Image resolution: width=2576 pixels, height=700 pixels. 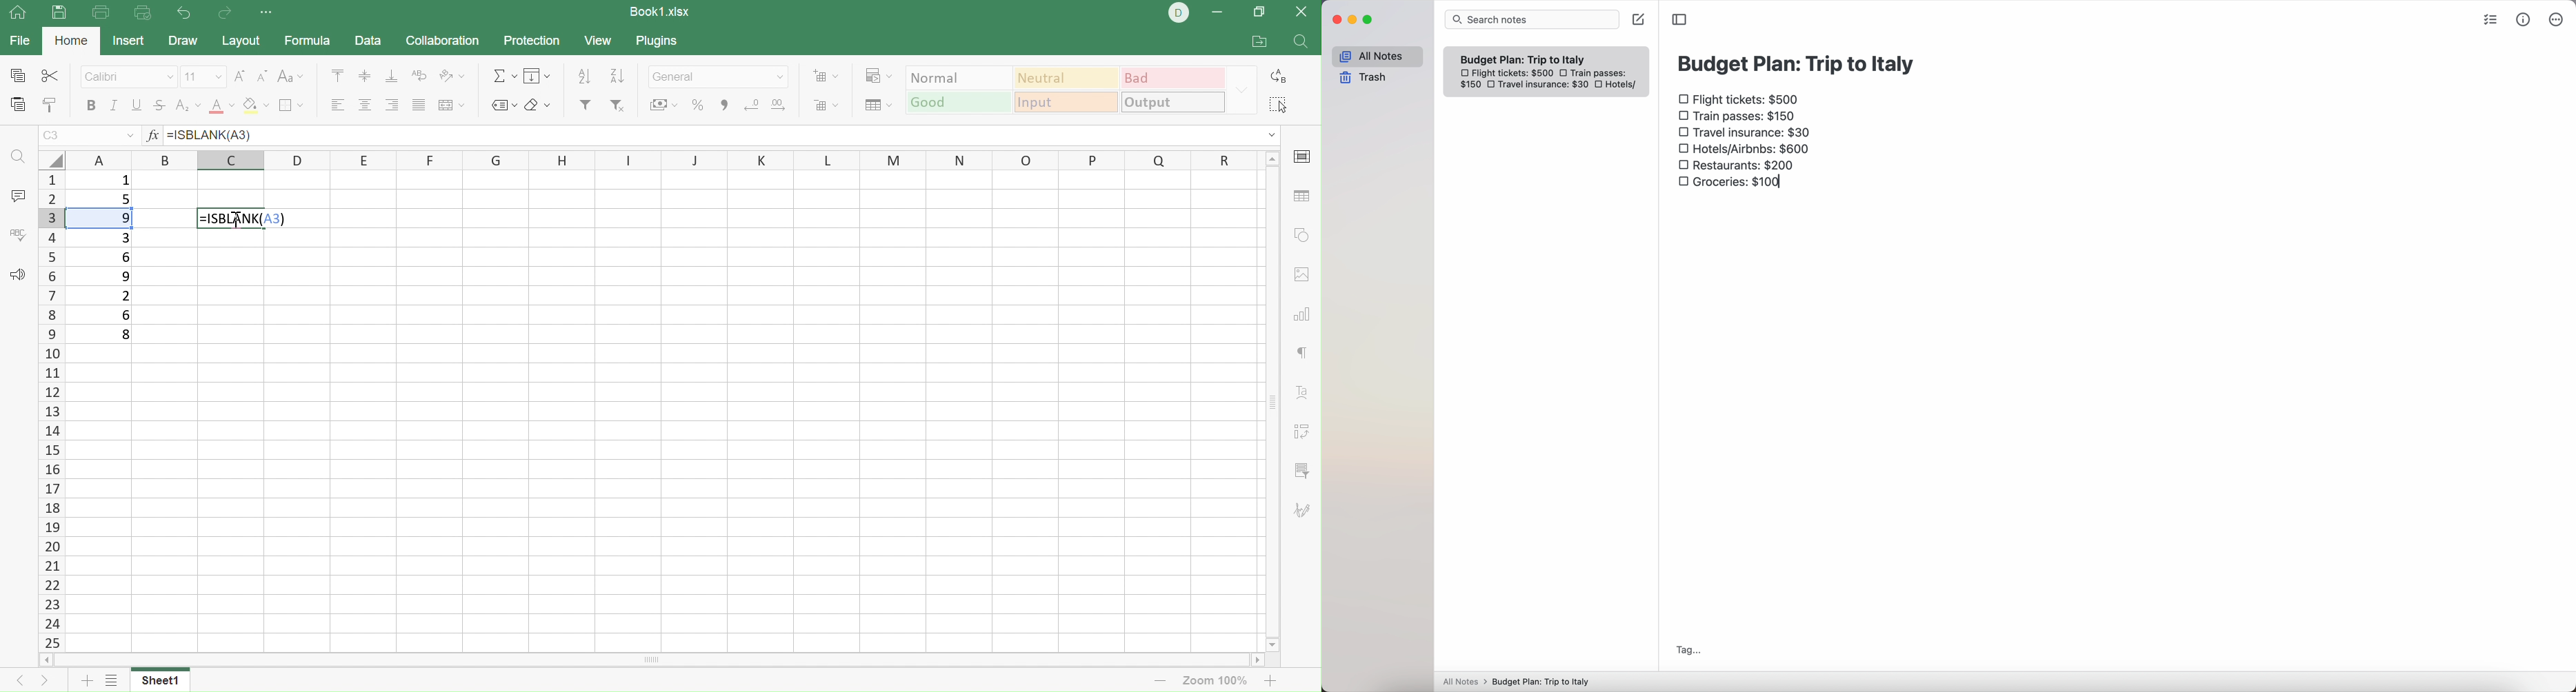 I want to click on Change case, so click(x=289, y=76).